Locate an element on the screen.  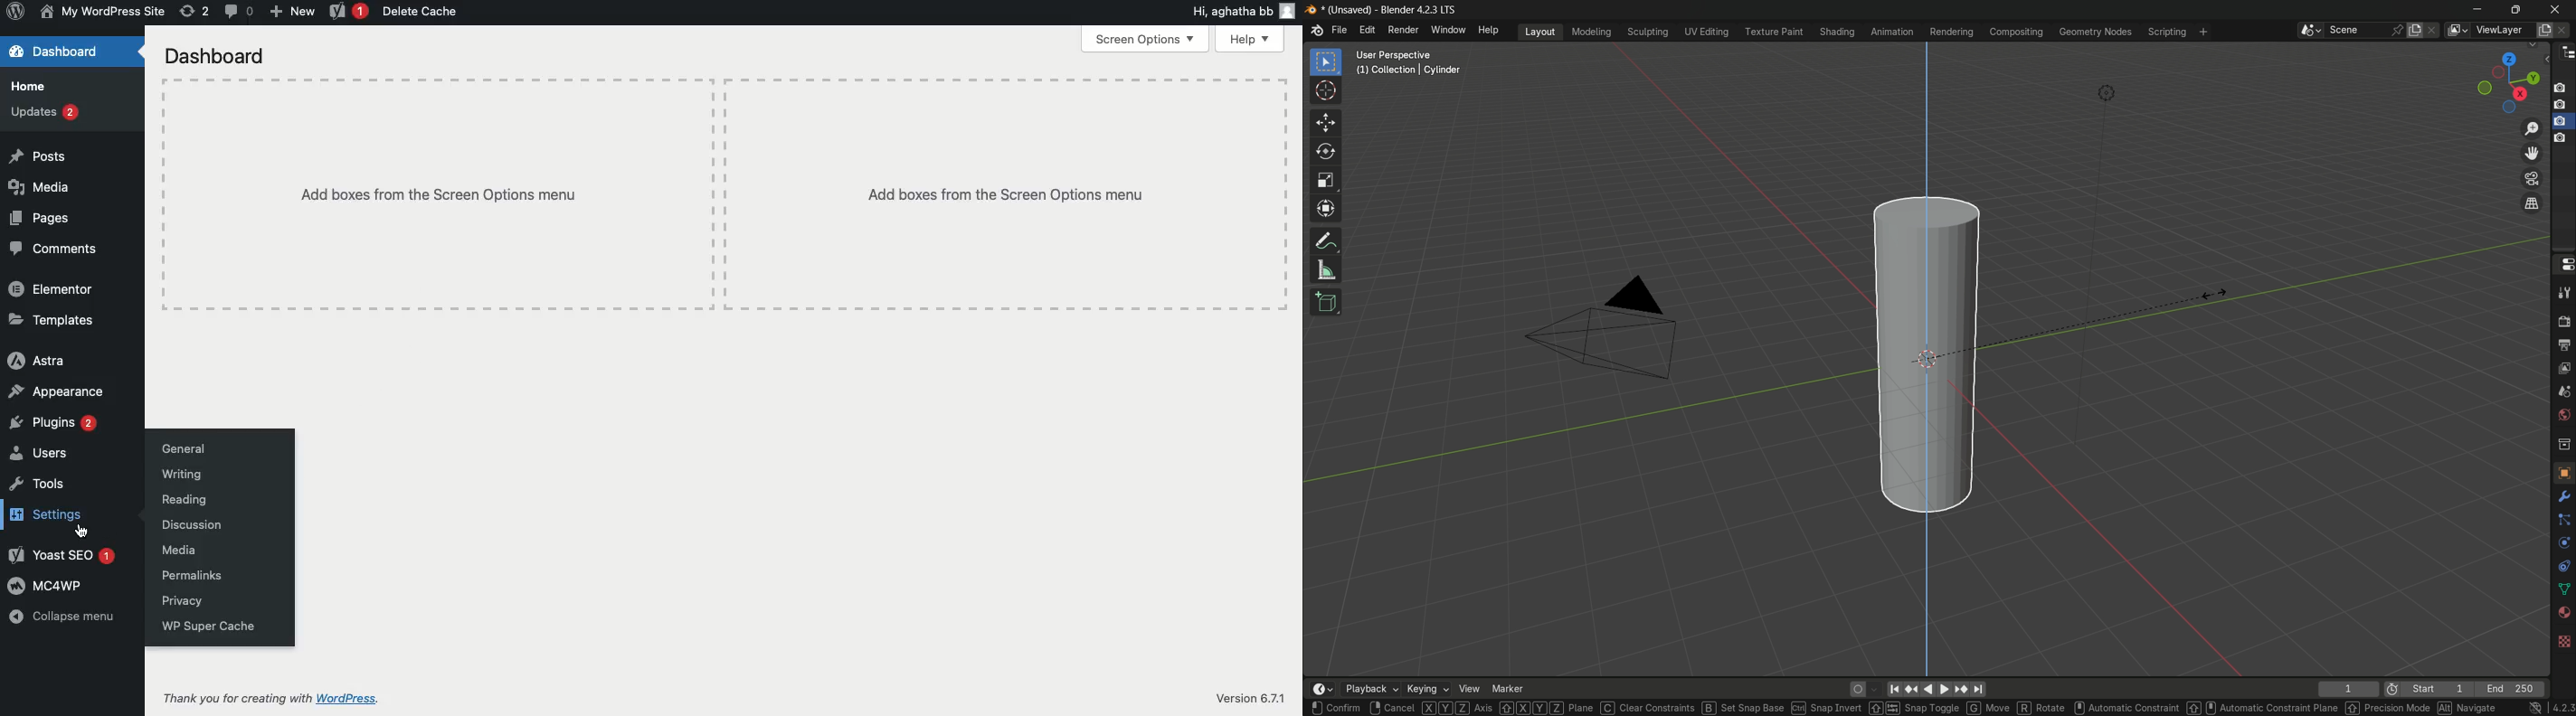
textures is located at coordinates (2565, 638).